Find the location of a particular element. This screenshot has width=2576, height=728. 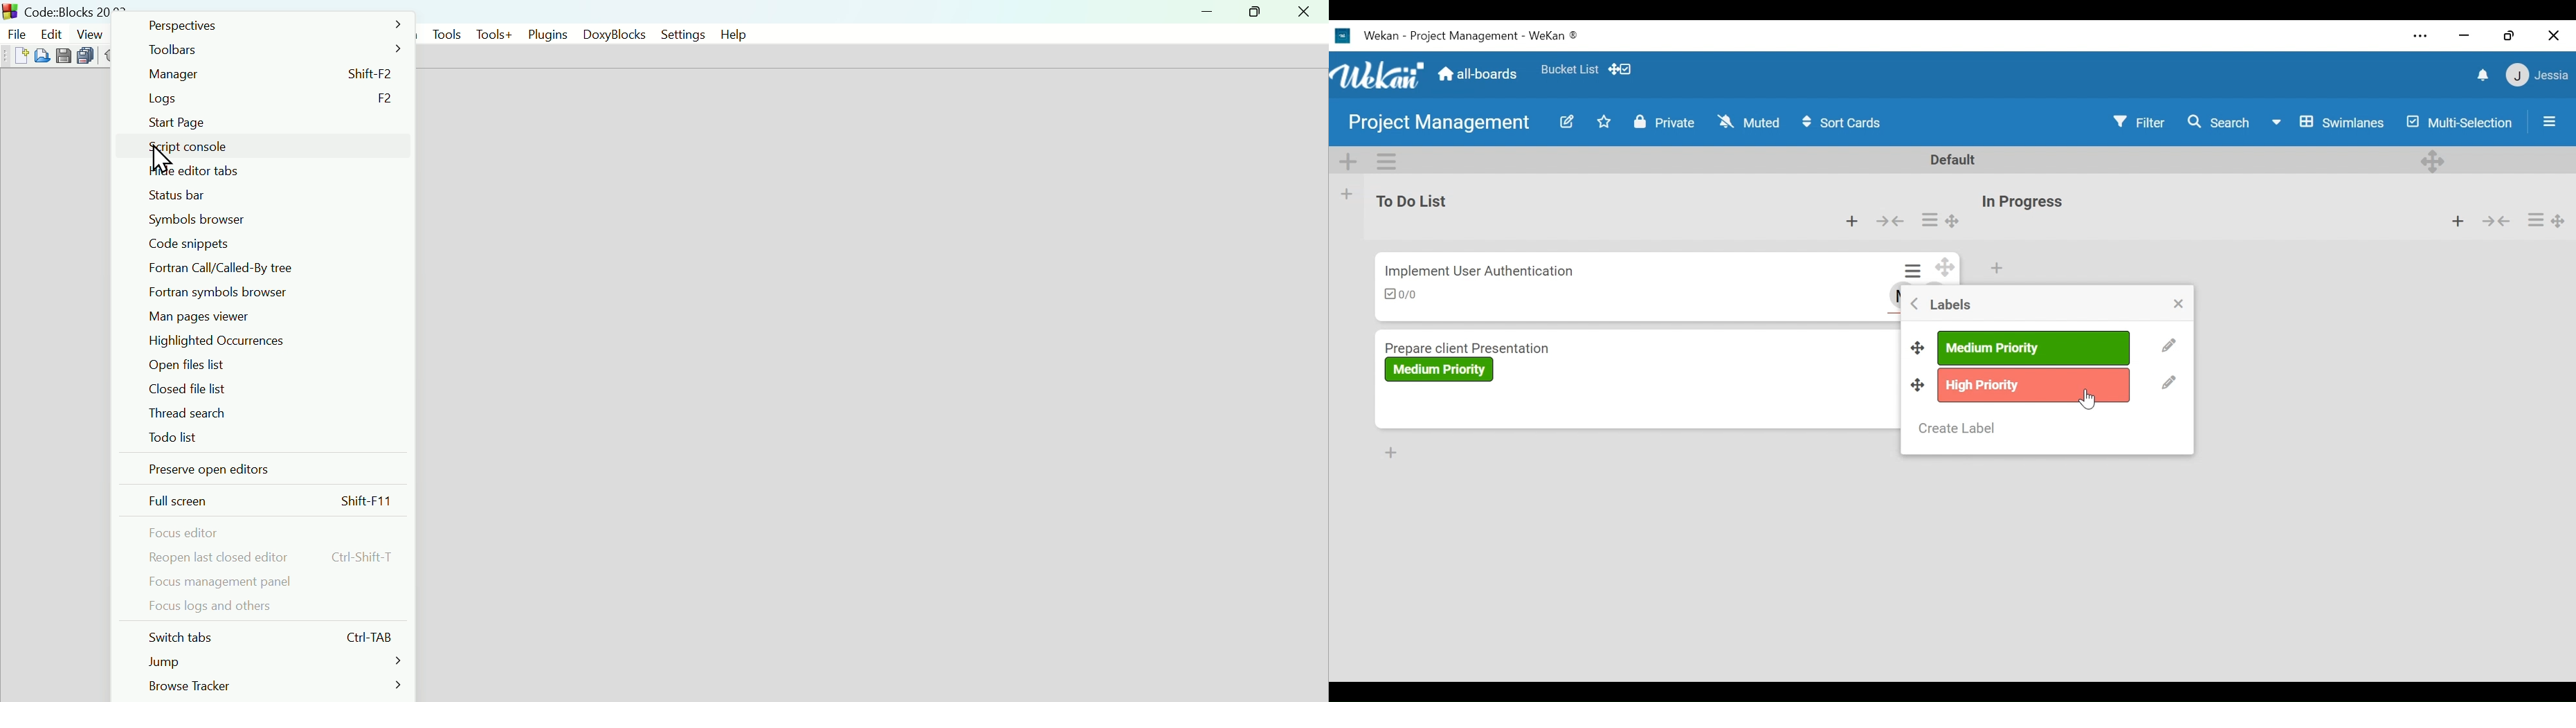

Add card to the top of the list is located at coordinates (1854, 222).